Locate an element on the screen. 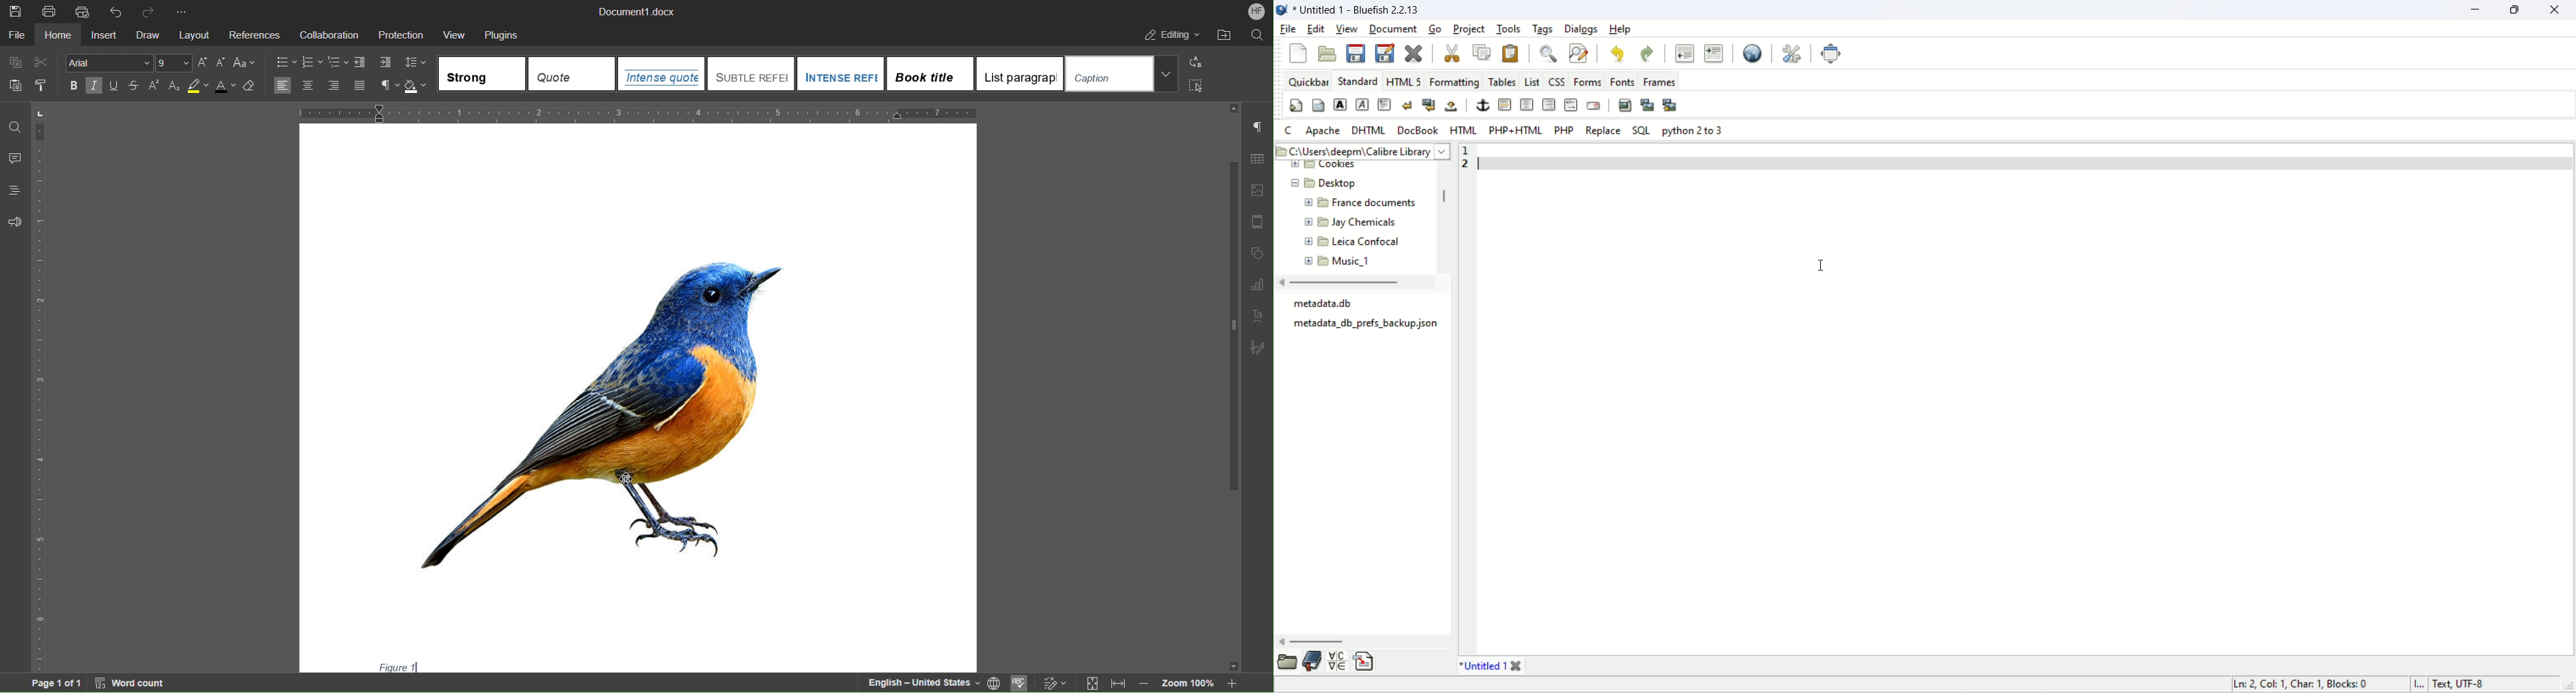 The image size is (2576, 700). file is located at coordinates (1287, 28).